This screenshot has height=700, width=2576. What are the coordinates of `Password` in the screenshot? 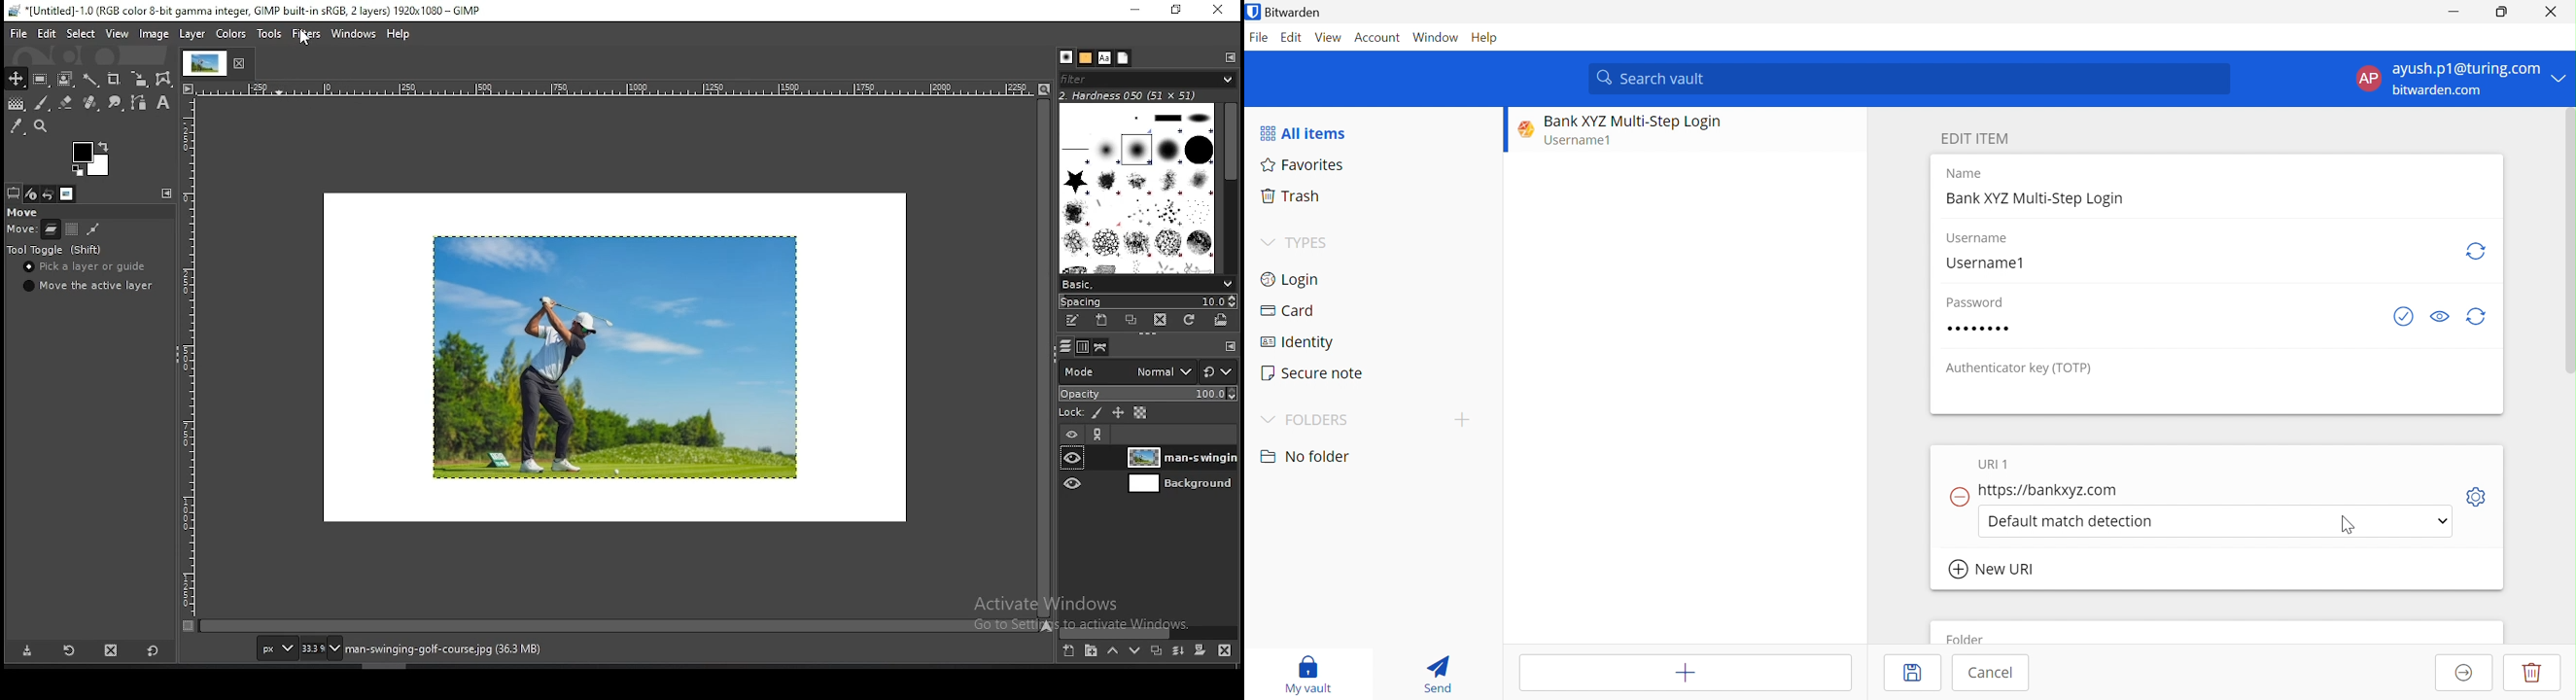 It's located at (1977, 303).